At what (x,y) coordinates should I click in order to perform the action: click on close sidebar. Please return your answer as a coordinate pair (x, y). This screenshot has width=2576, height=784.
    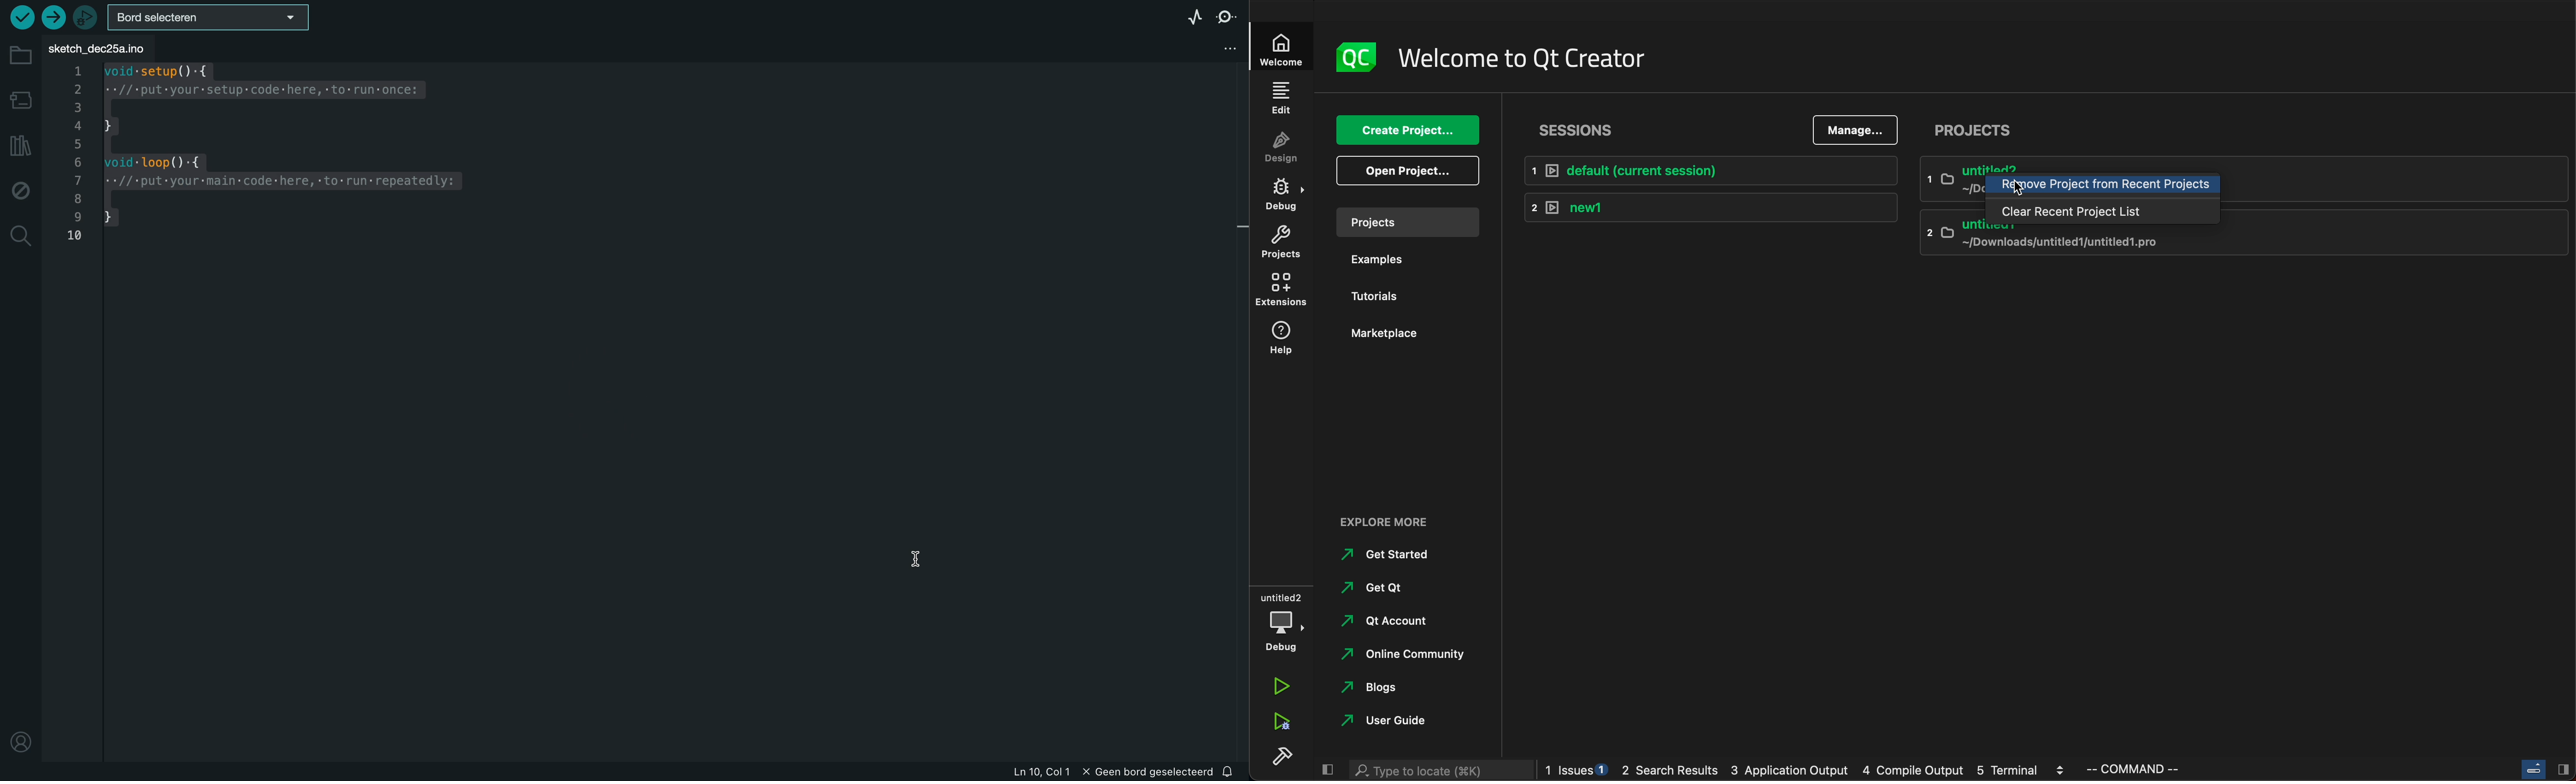
    Looking at the image, I should click on (2546, 770).